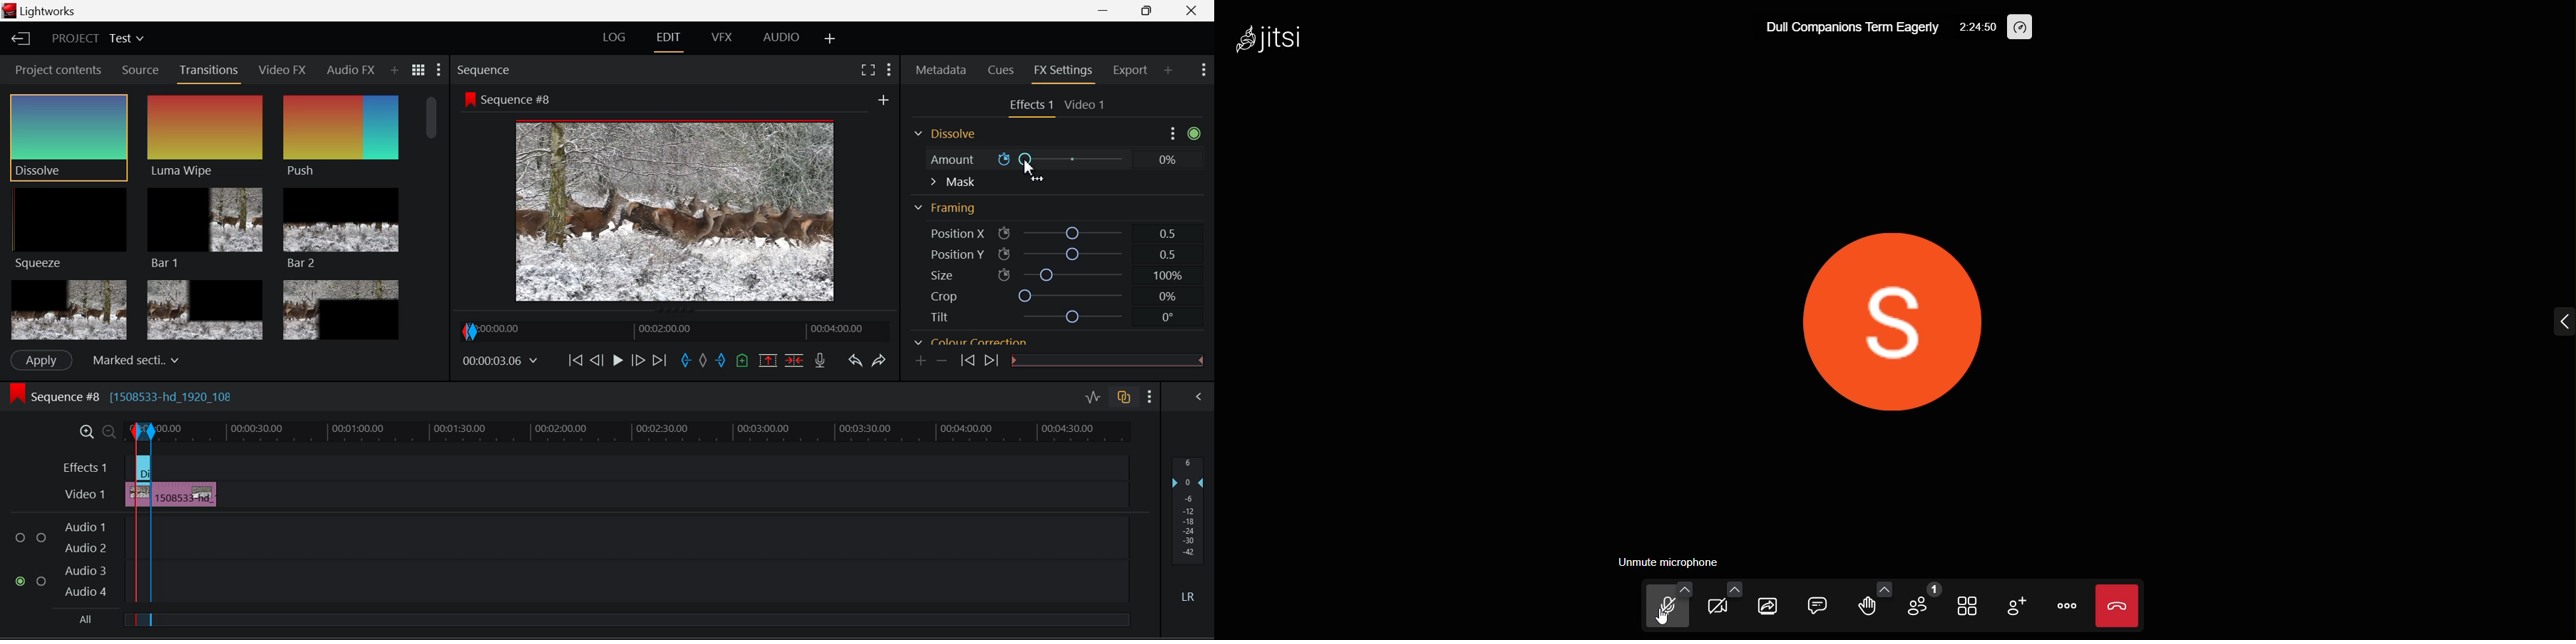  Describe the element at coordinates (2118, 605) in the screenshot. I see `leave the meeting` at that location.